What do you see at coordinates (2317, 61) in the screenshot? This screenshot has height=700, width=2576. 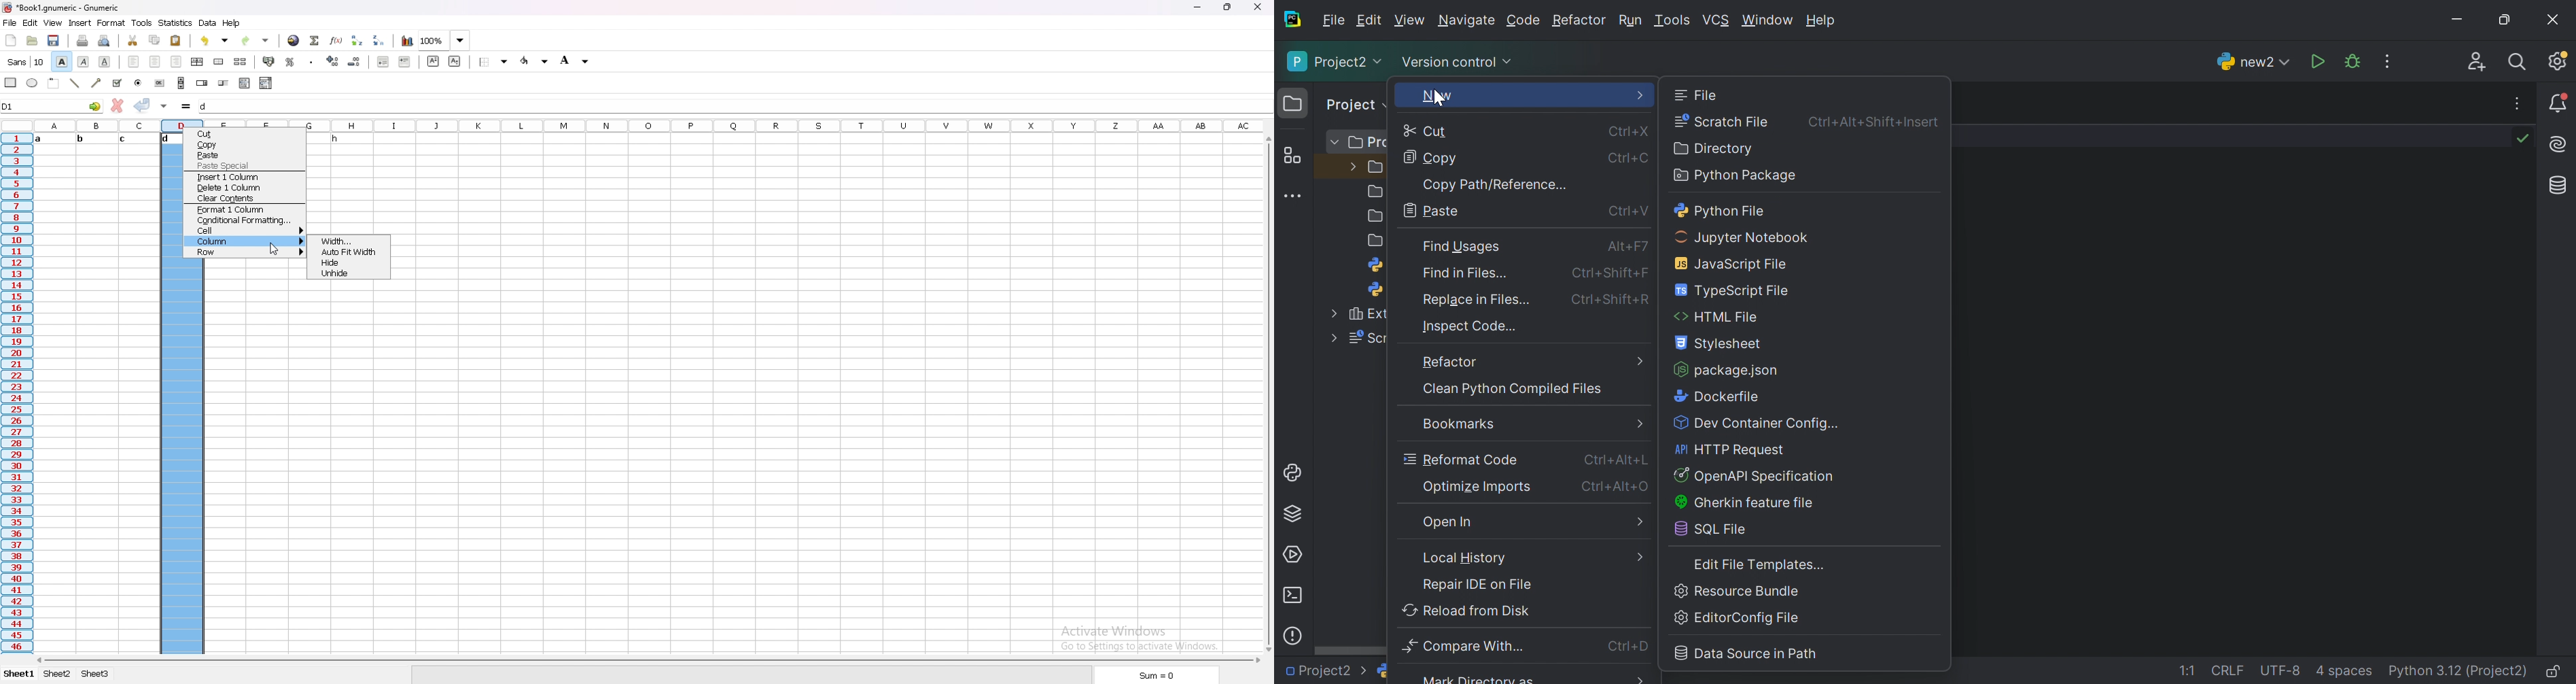 I see `Run` at bounding box center [2317, 61].